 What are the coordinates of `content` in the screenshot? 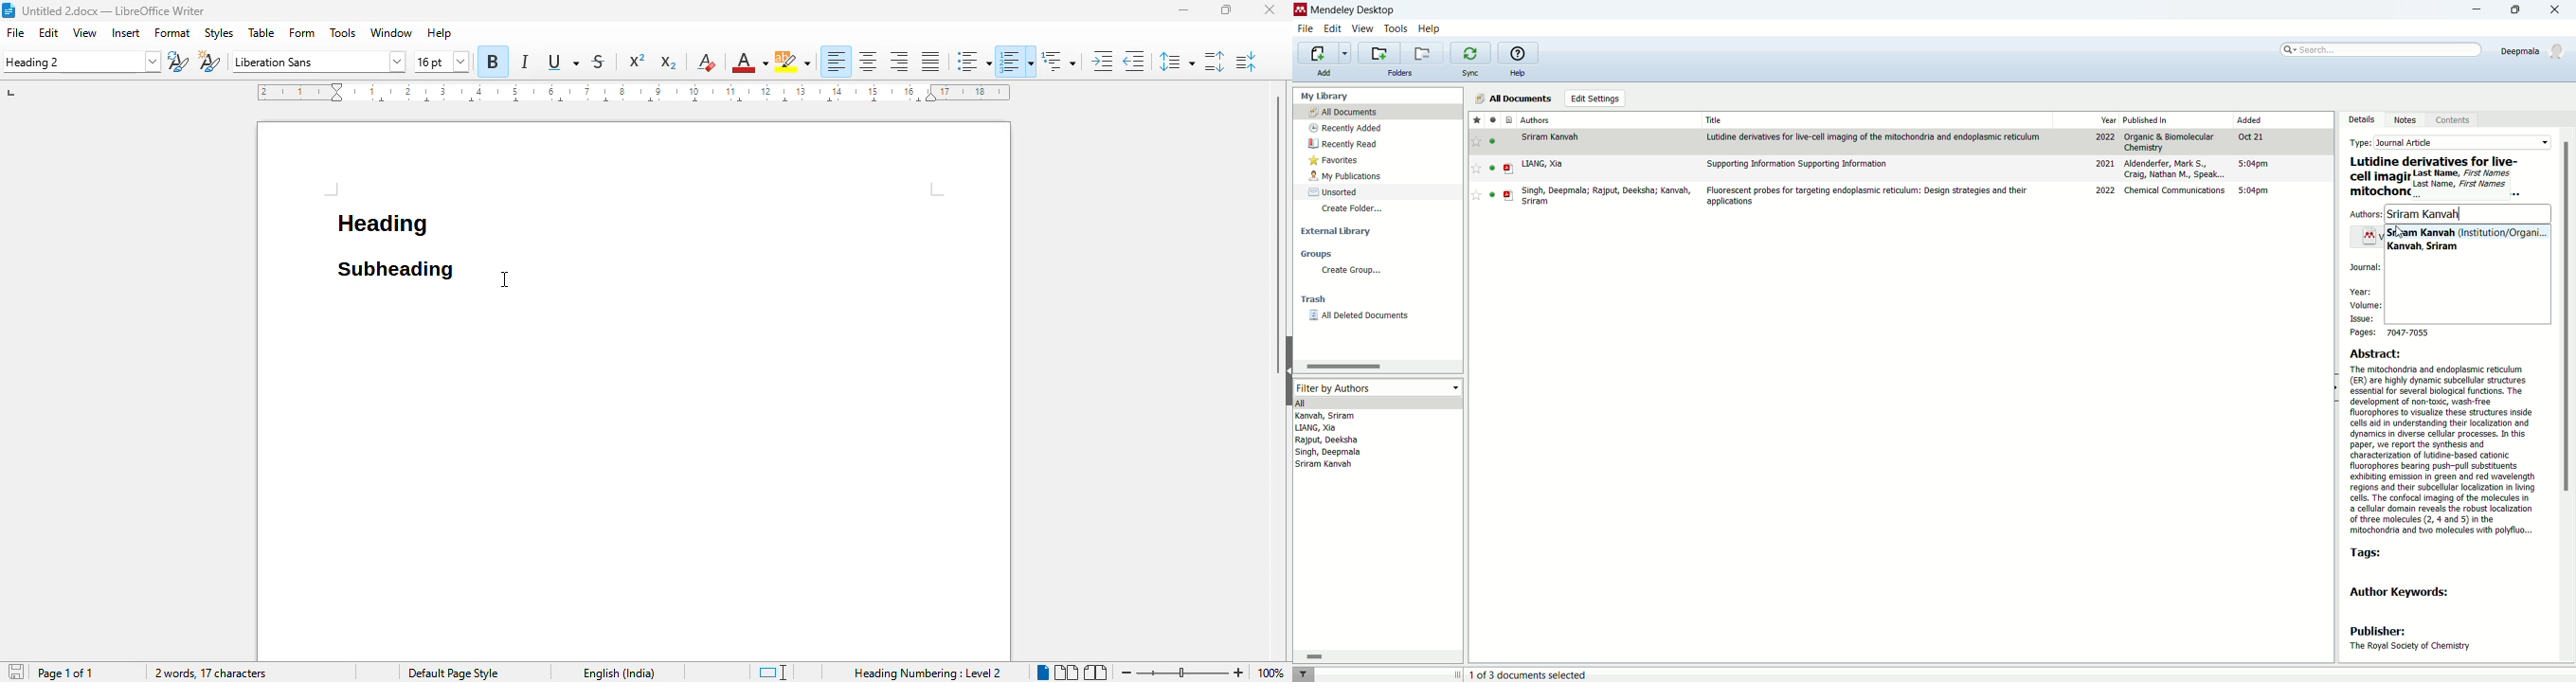 It's located at (2451, 121).